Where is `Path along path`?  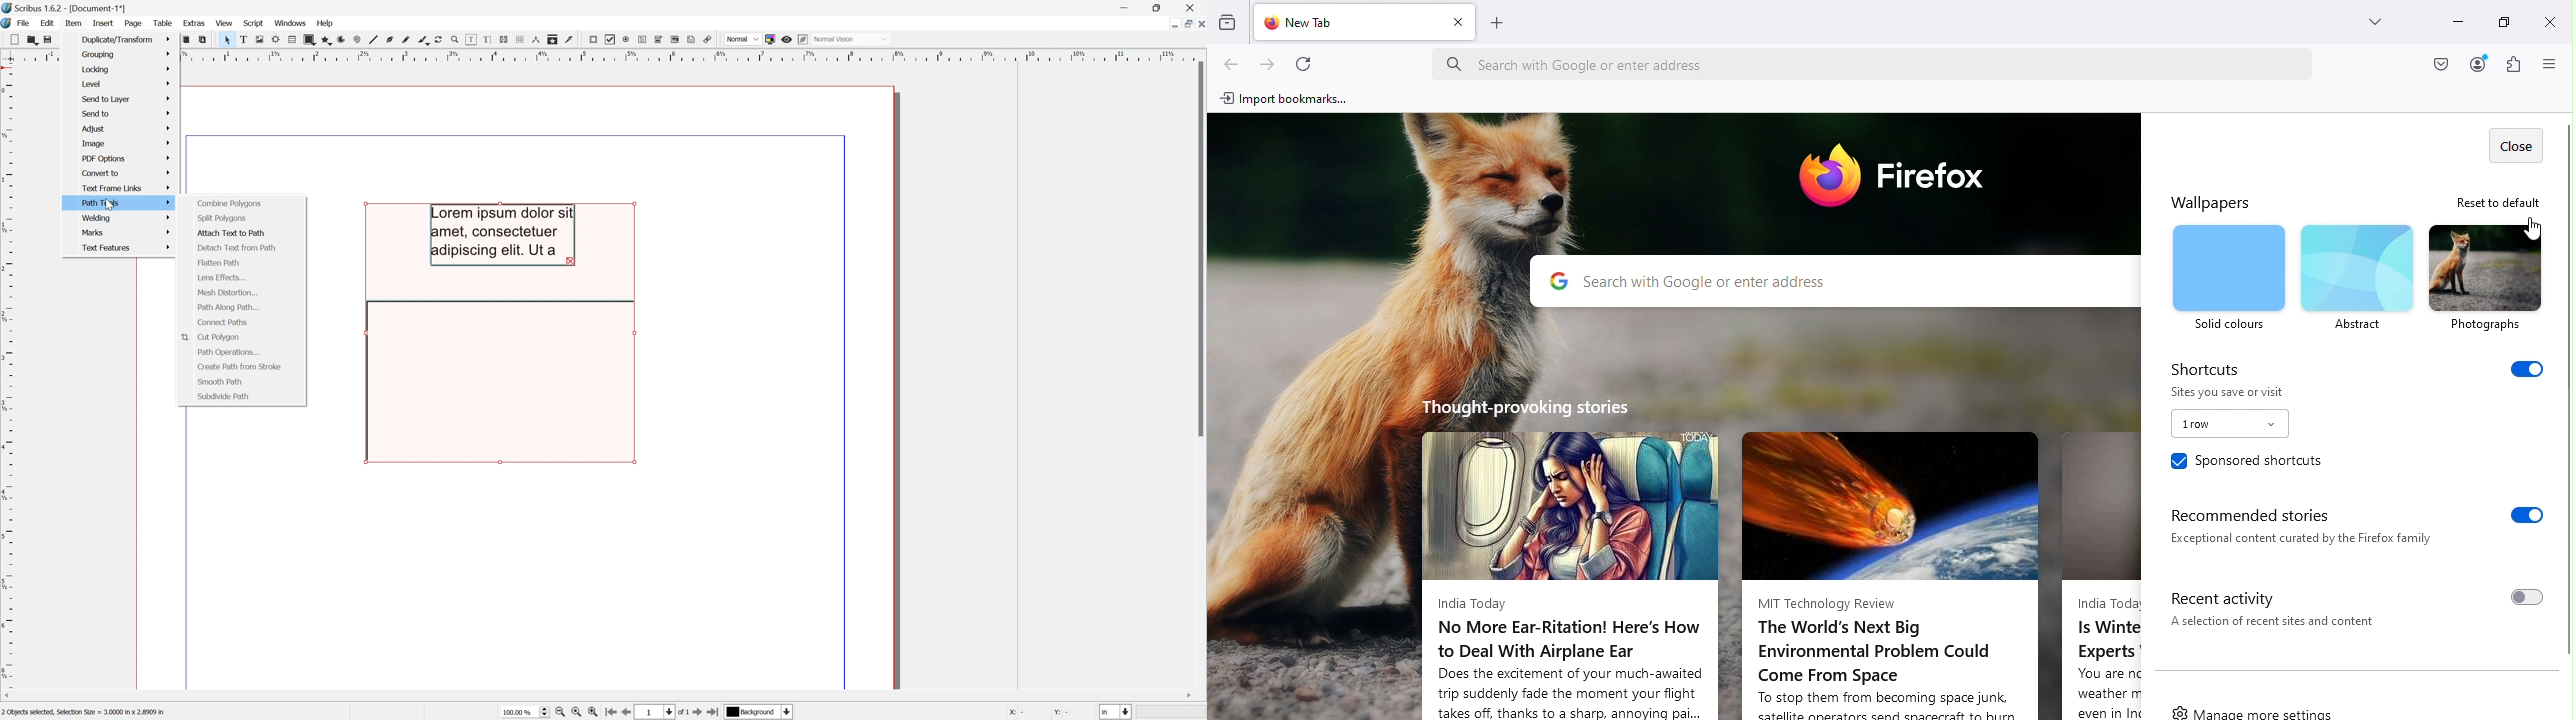 Path along path is located at coordinates (229, 308).